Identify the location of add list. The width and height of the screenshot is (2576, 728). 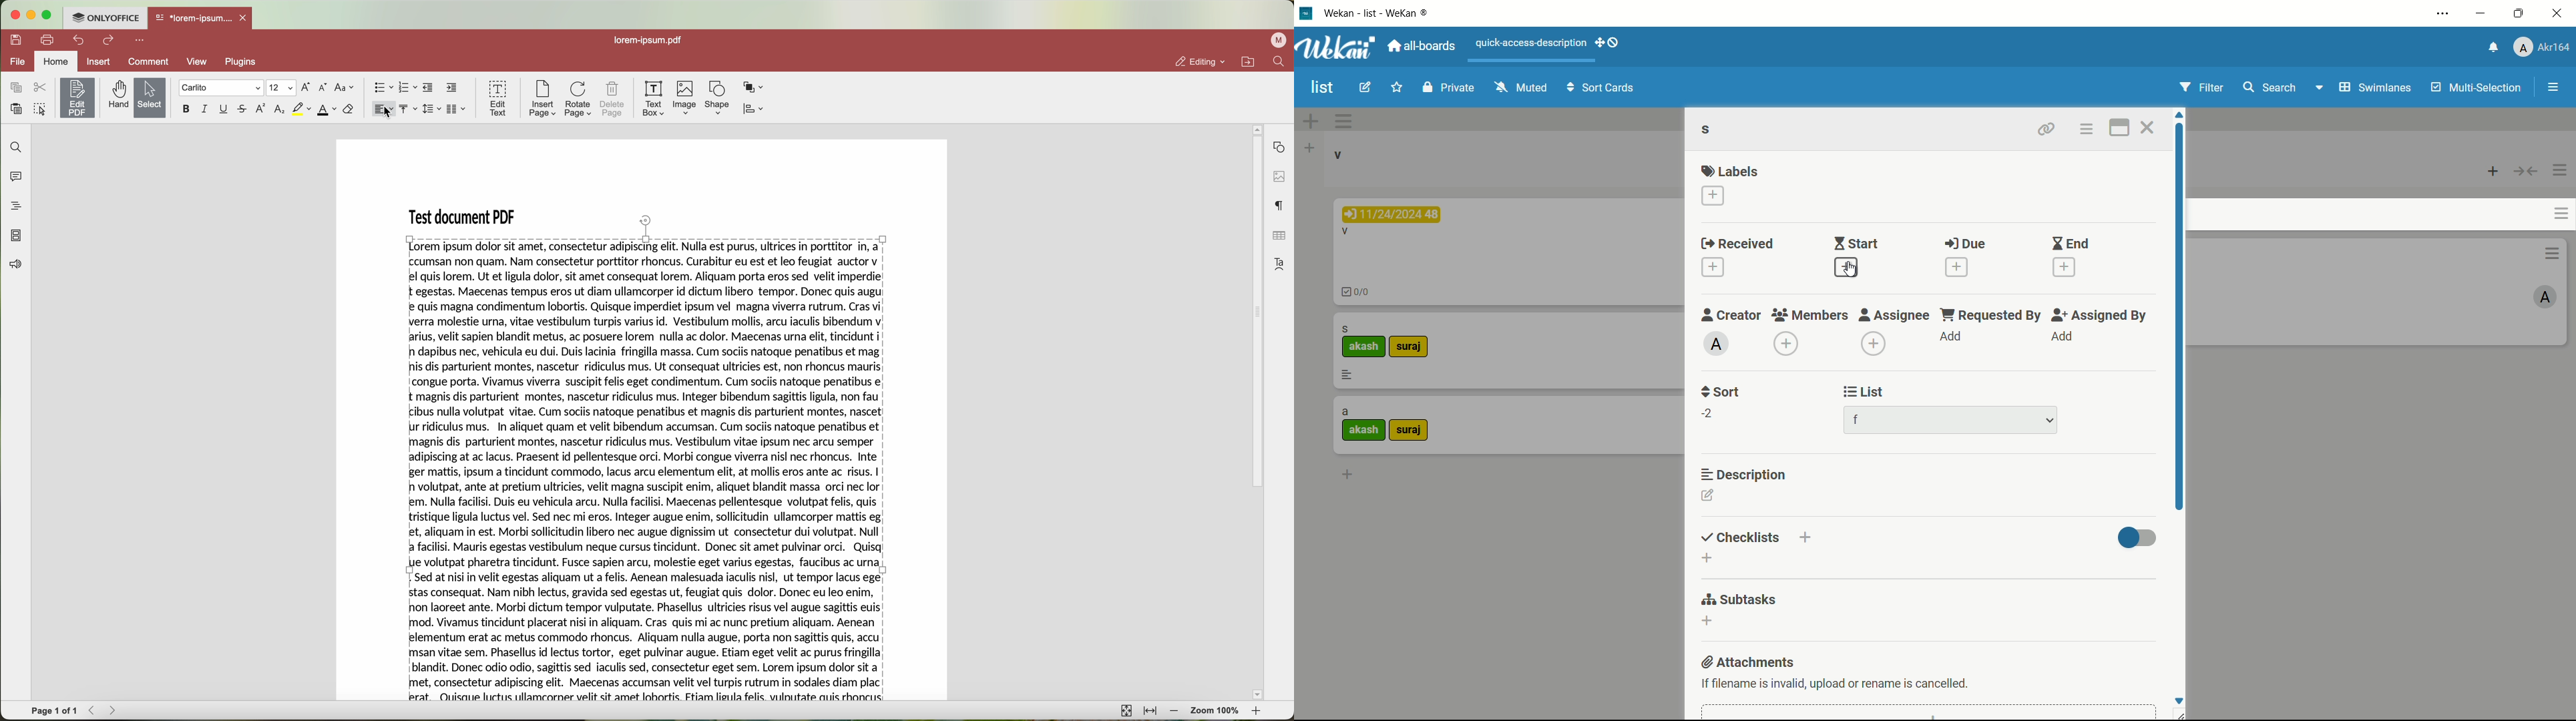
(1309, 149).